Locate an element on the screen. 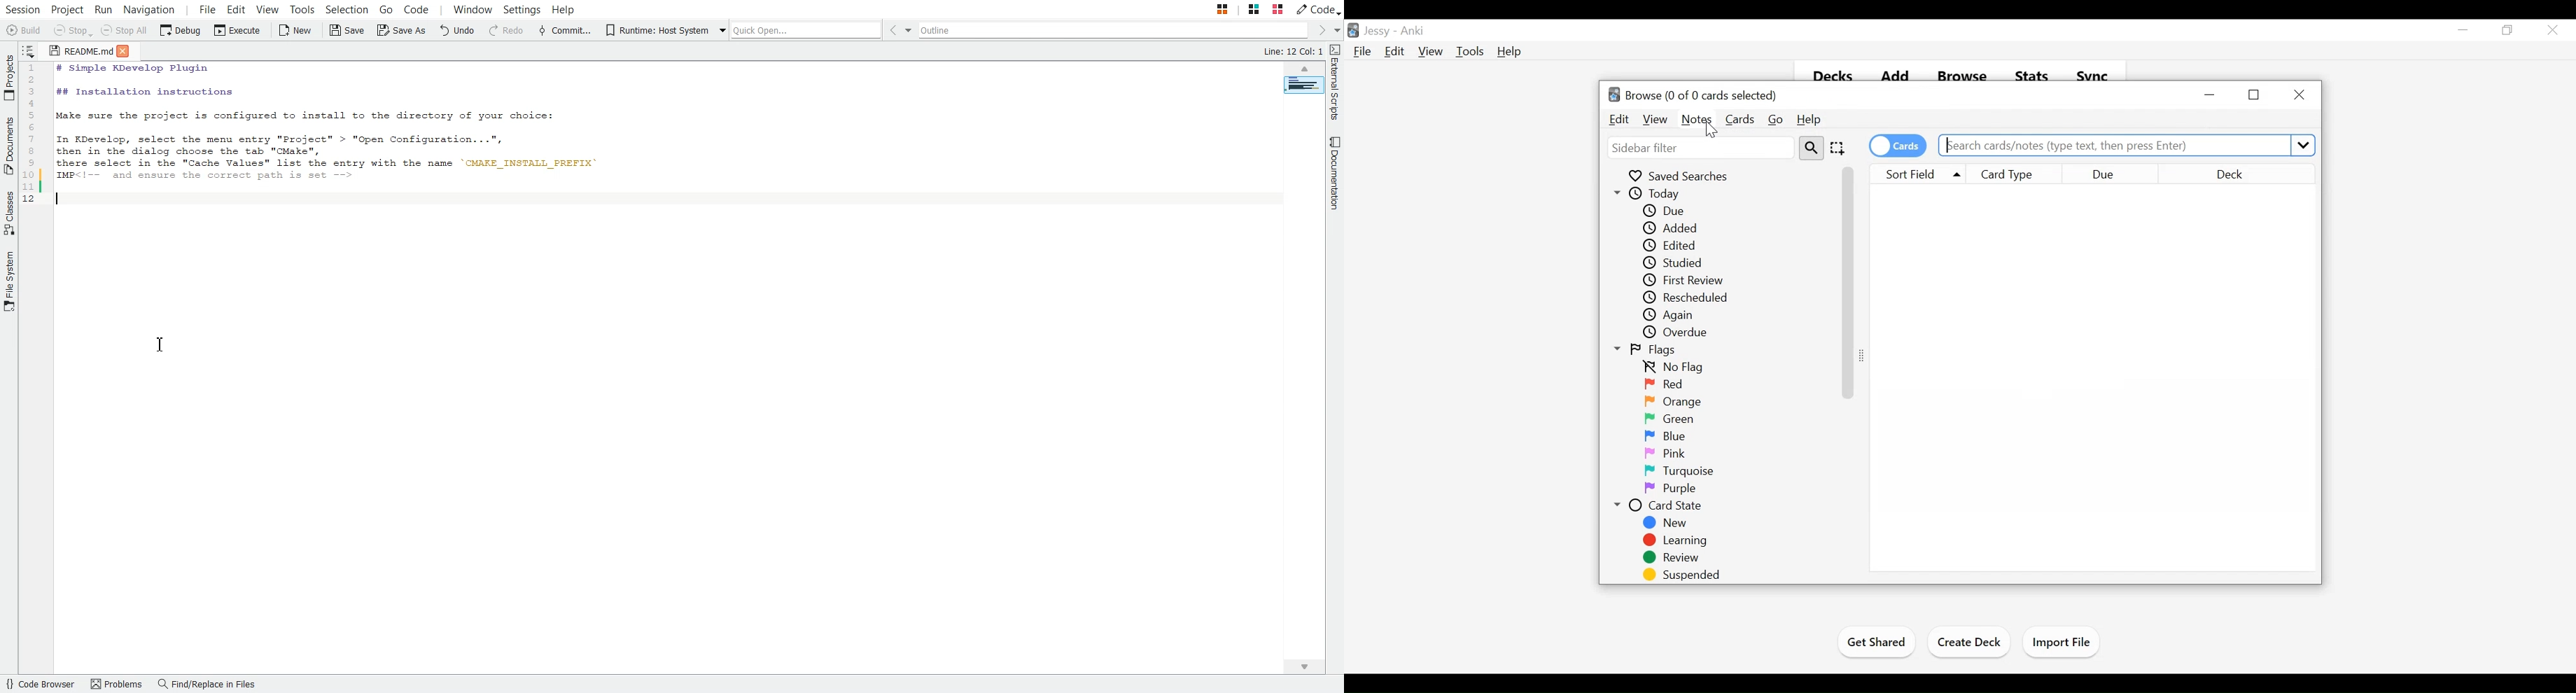  Find/Replace in Files is located at coordinates (208, 684).